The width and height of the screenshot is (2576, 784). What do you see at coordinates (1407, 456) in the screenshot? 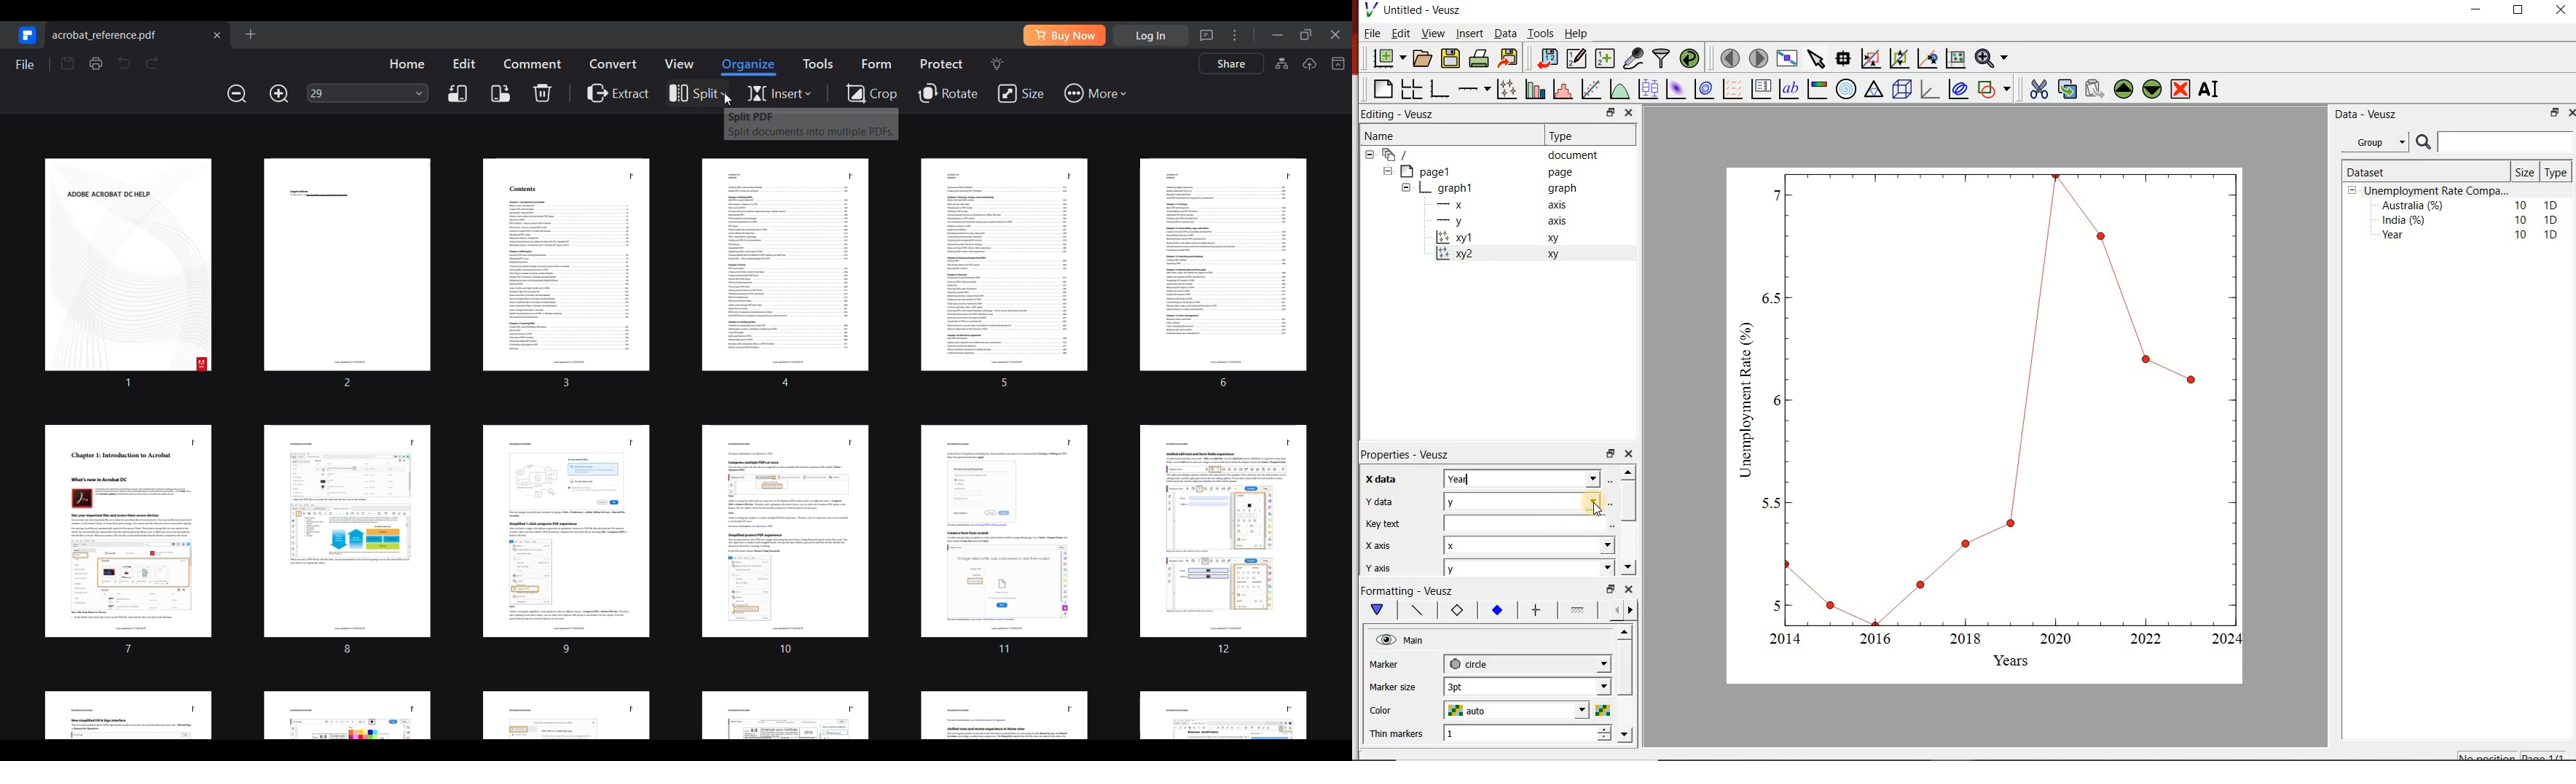
I see `Properties - Veusz` at bounding box center [1407, 456].